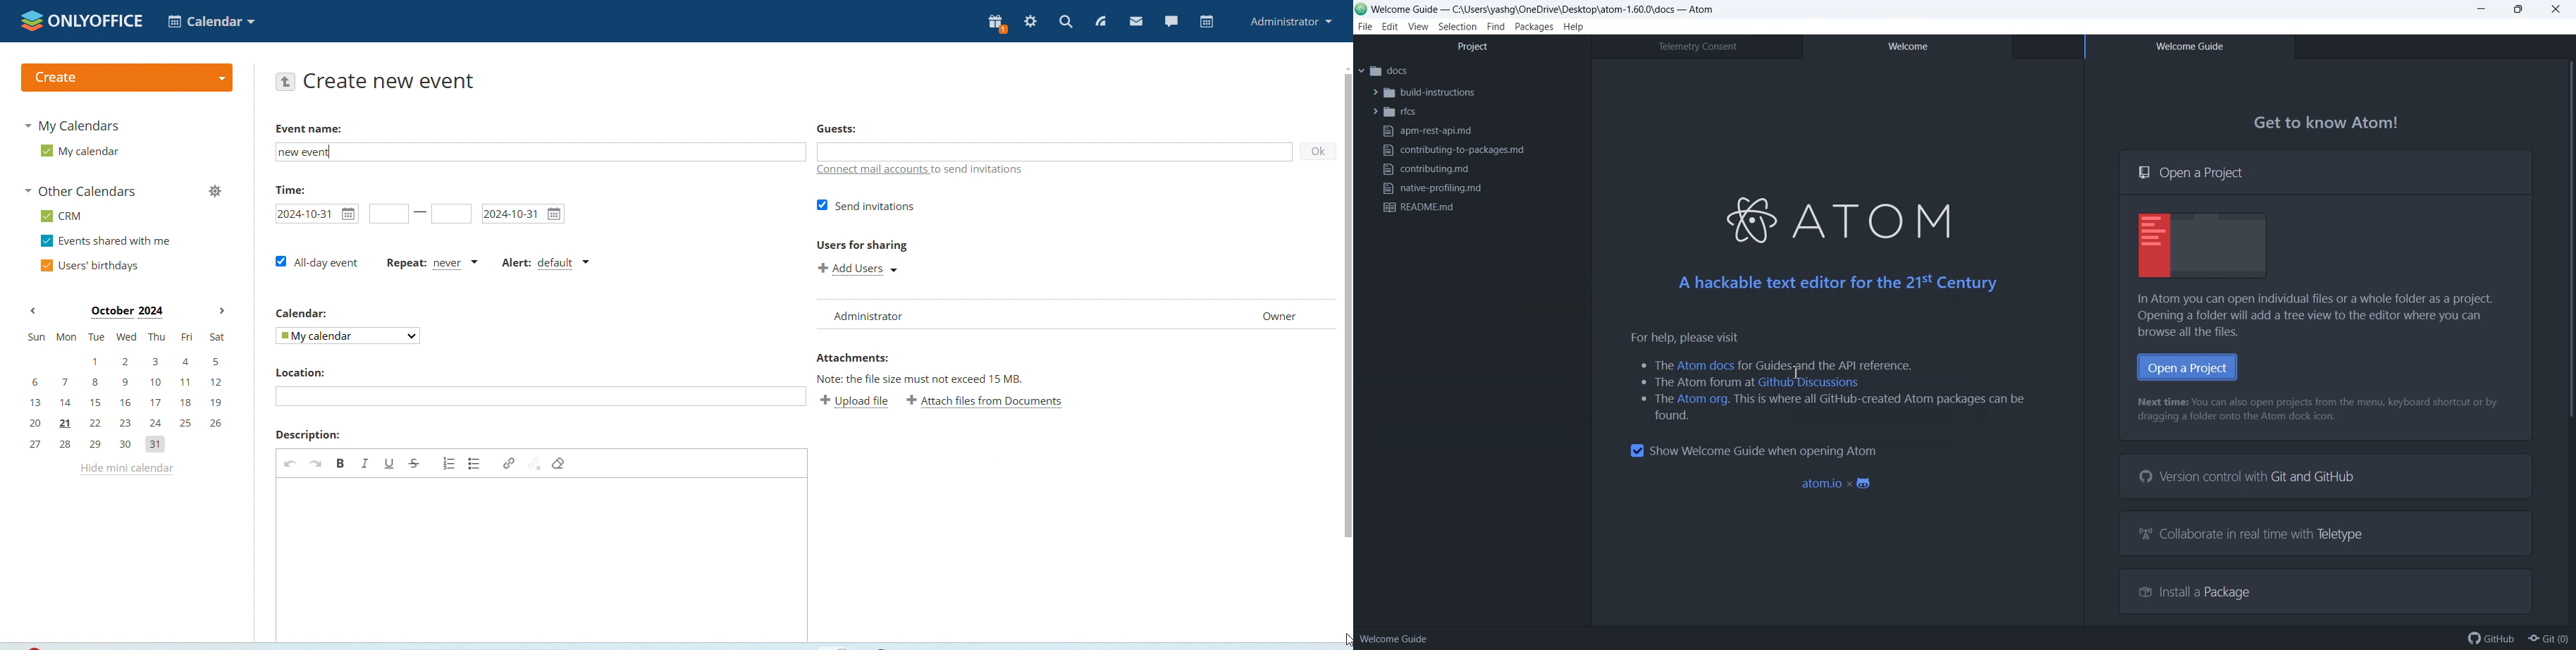 This screenshot has height=672, width=2576. Describe the element at coordinates (1426, 131) in the screenshot. I see `apm-rest-api.md` at that location.